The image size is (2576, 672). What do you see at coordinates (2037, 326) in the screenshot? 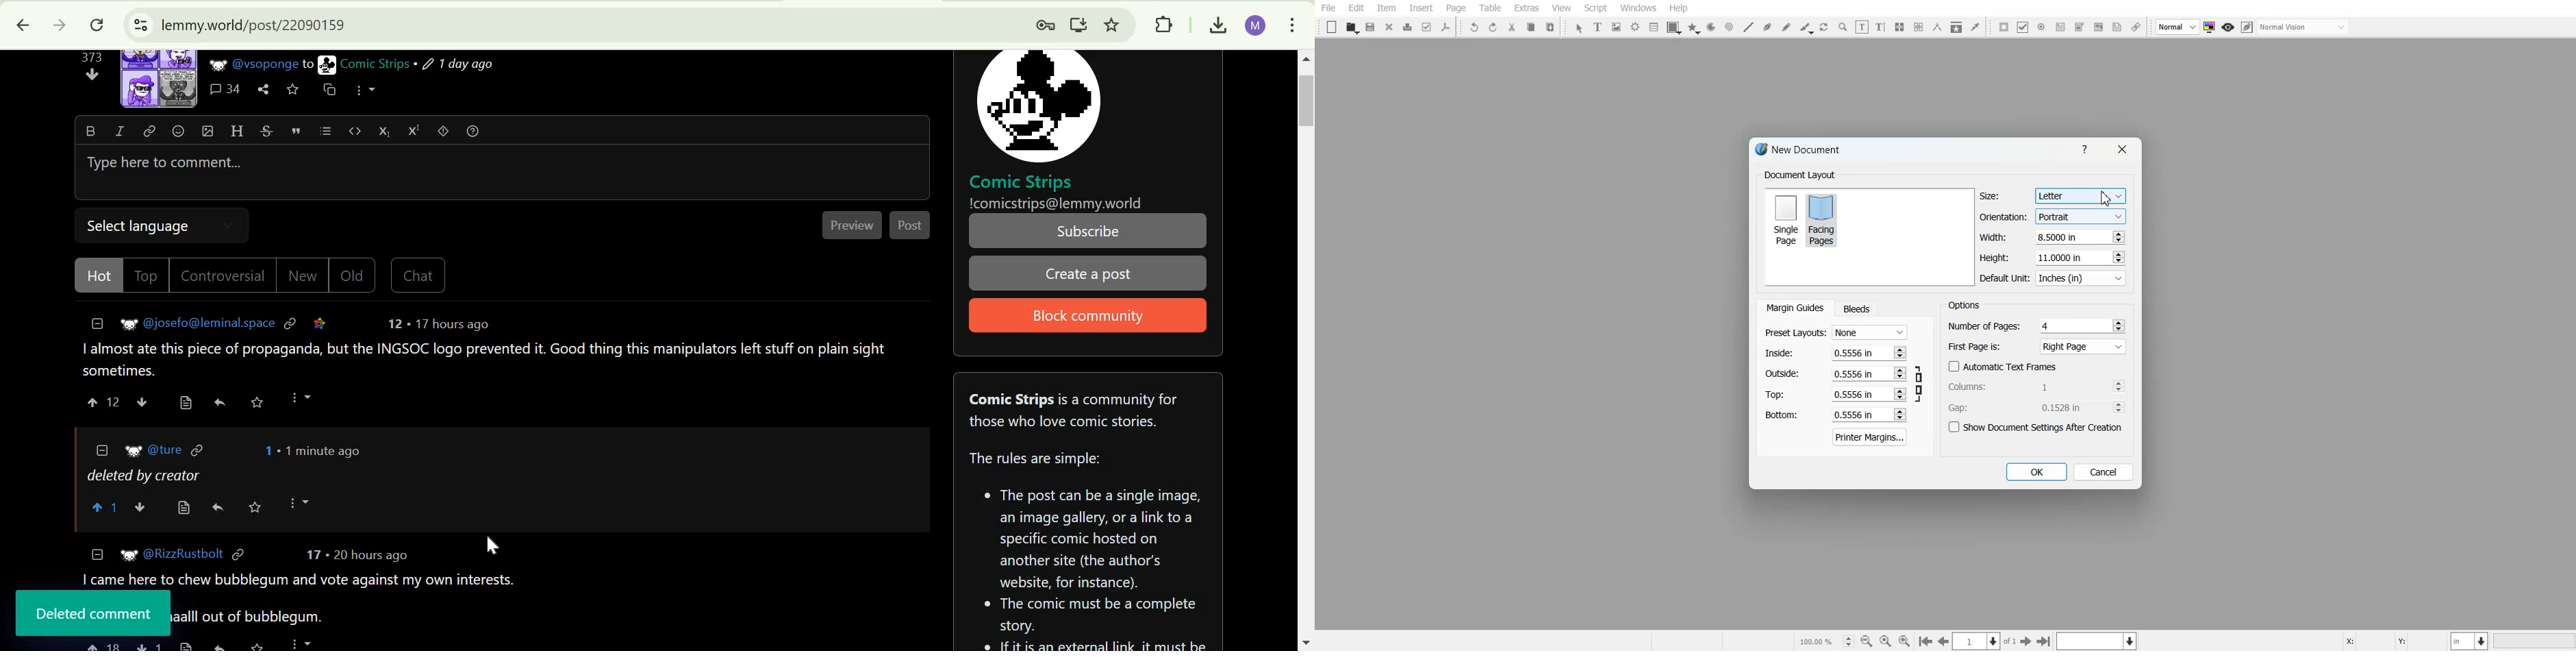
I see `Number of Pages` at bounding box center [2037, 326].